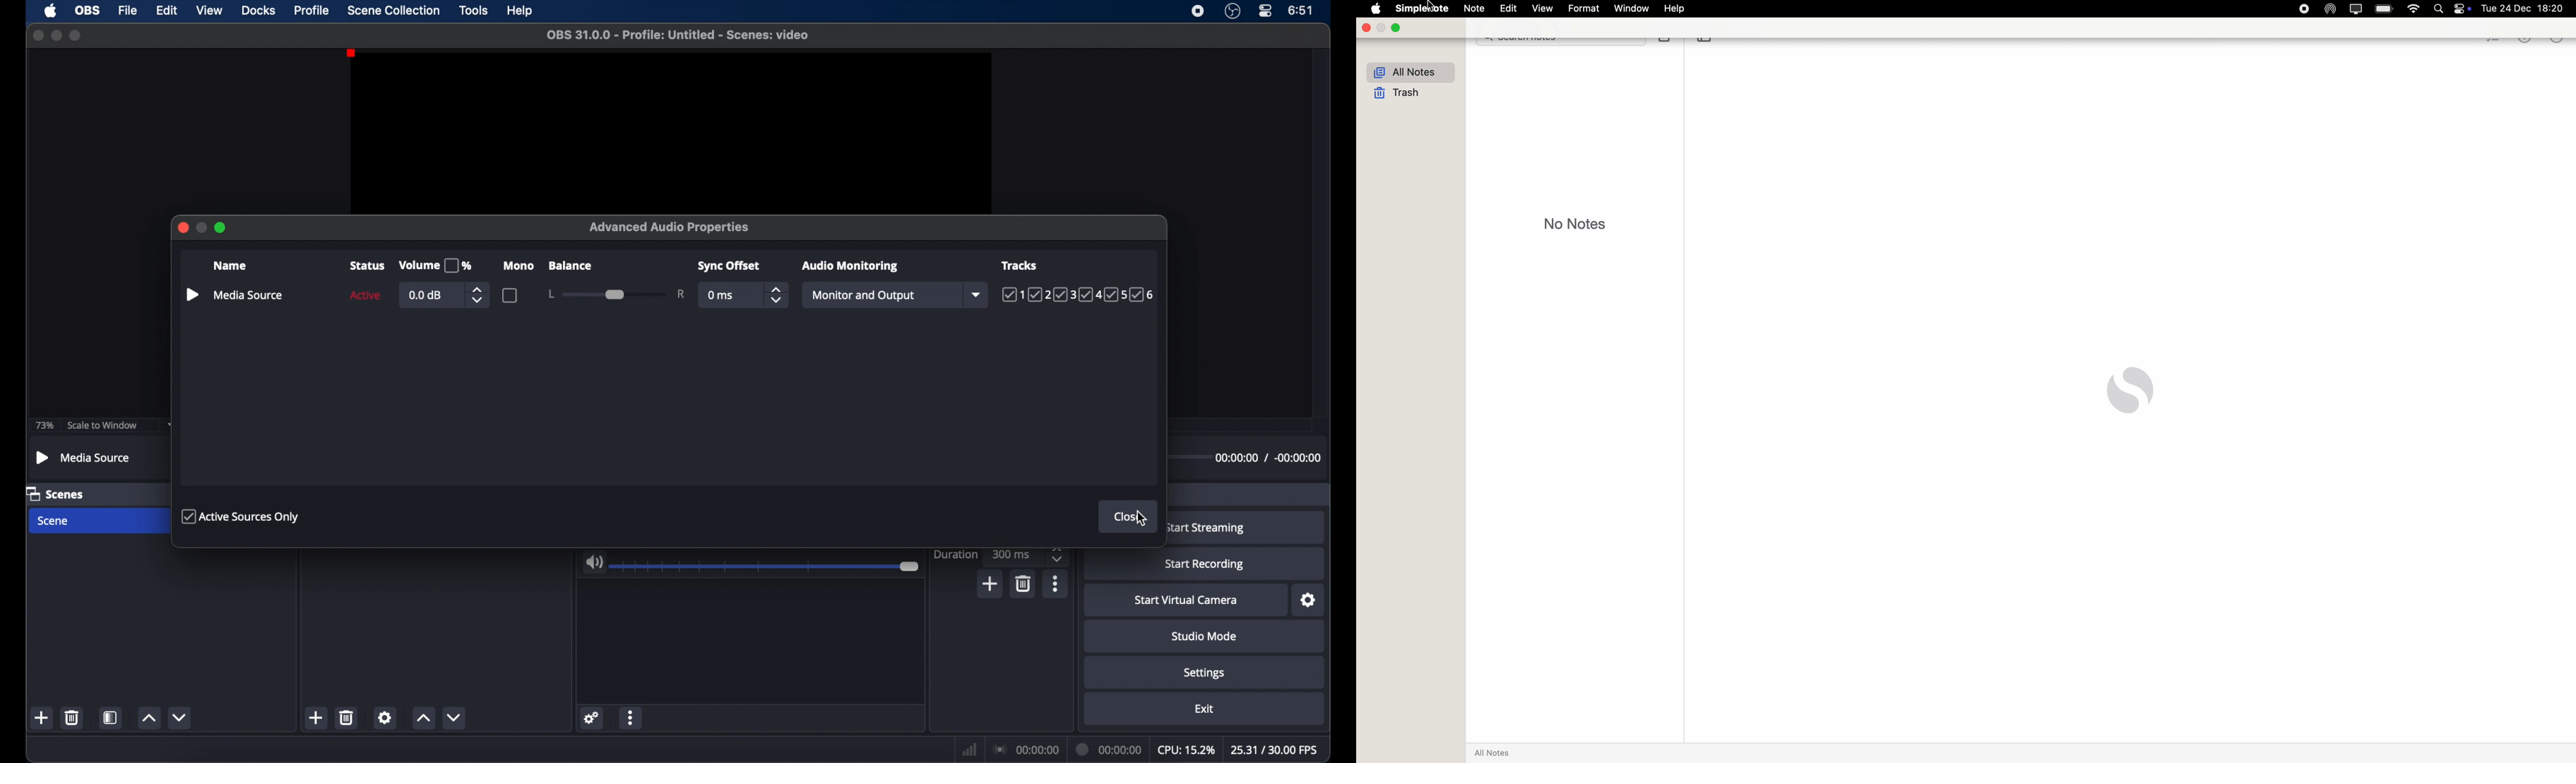  Describe the element at coordinates (427, 295) in the screenshot. I see `0.0db` at that location.